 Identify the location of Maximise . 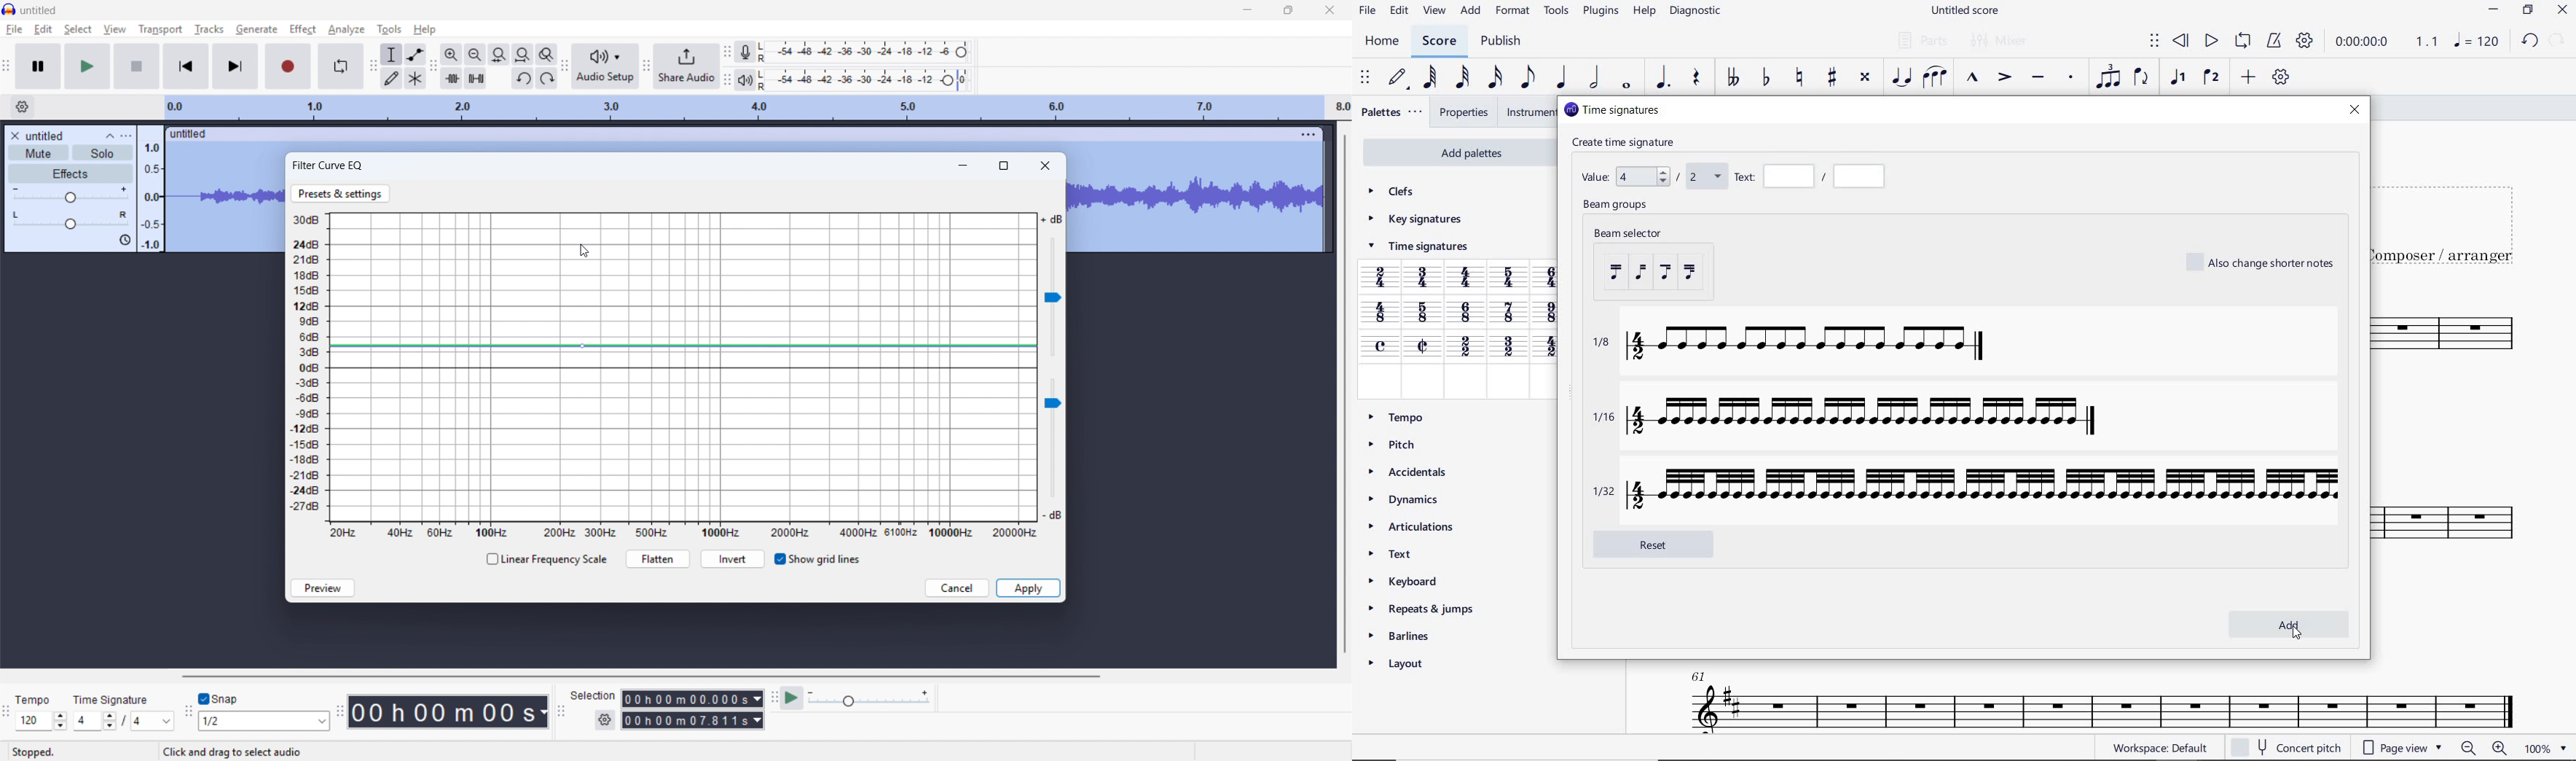
(1288, 11).